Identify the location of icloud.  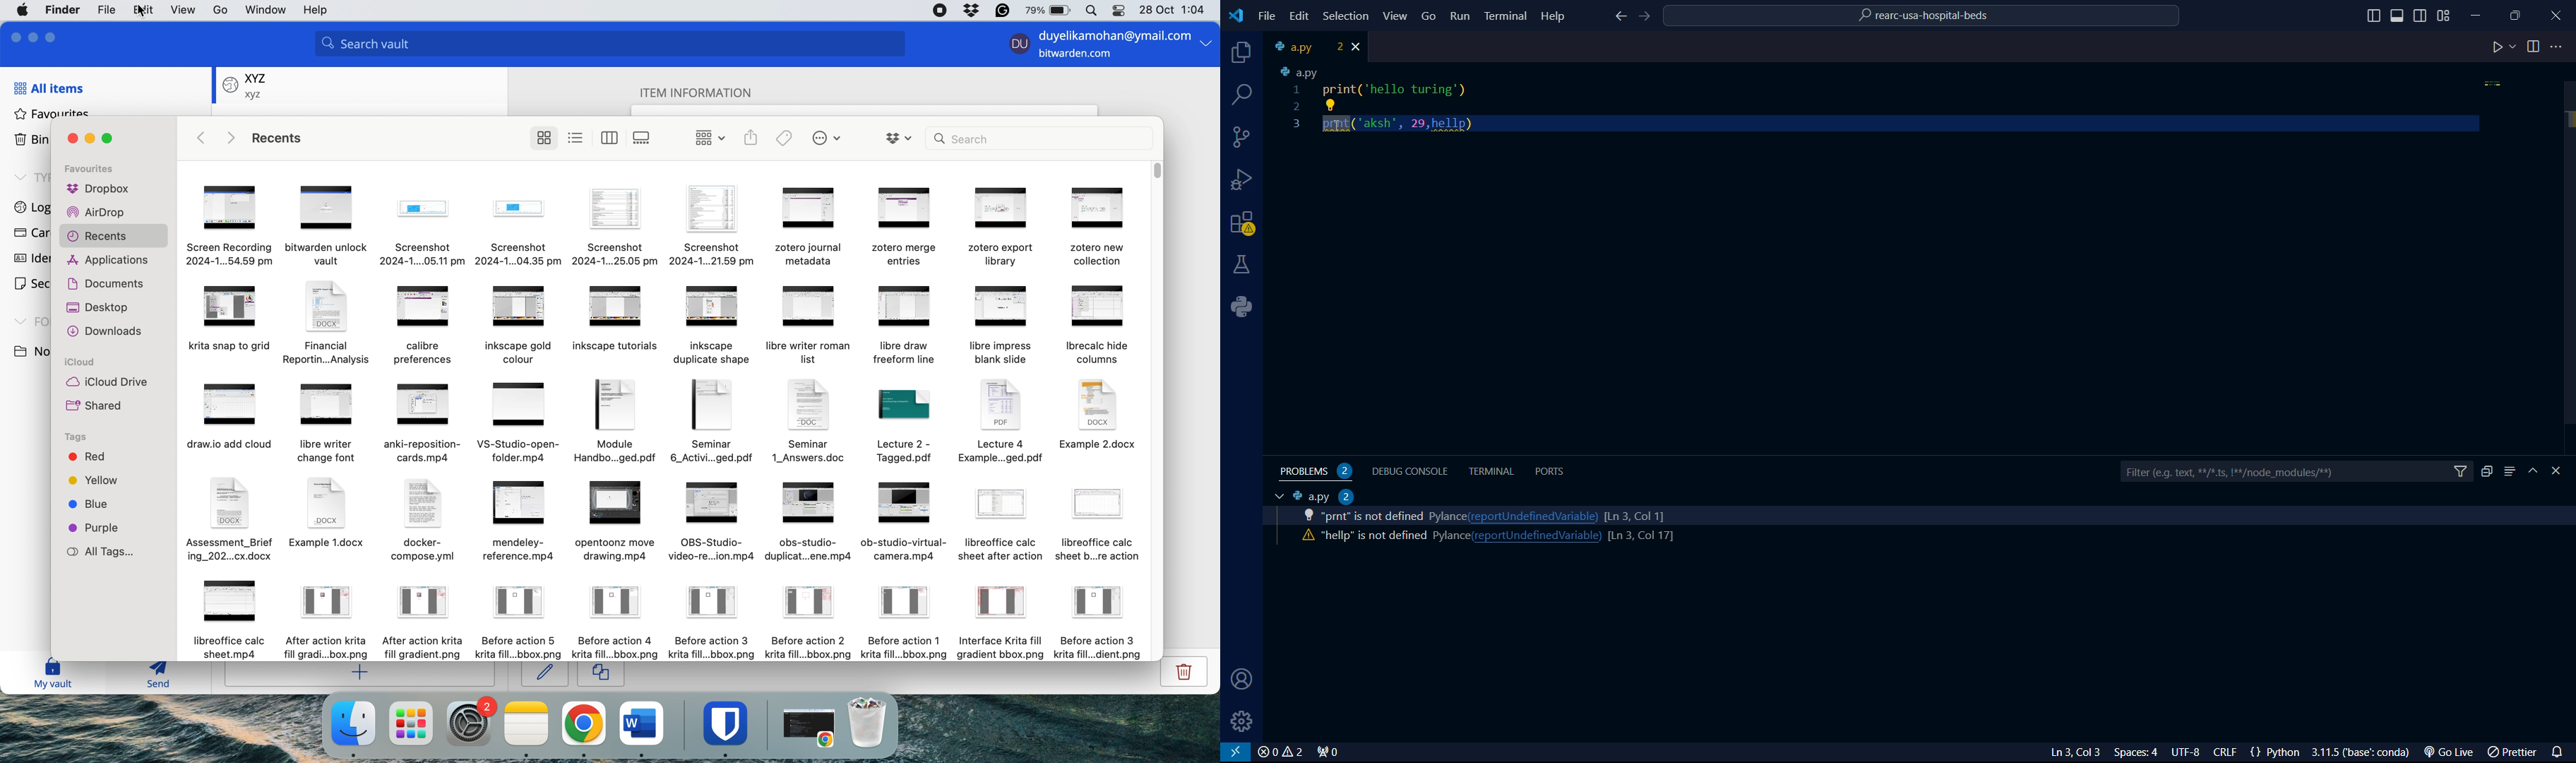
(82, 363).